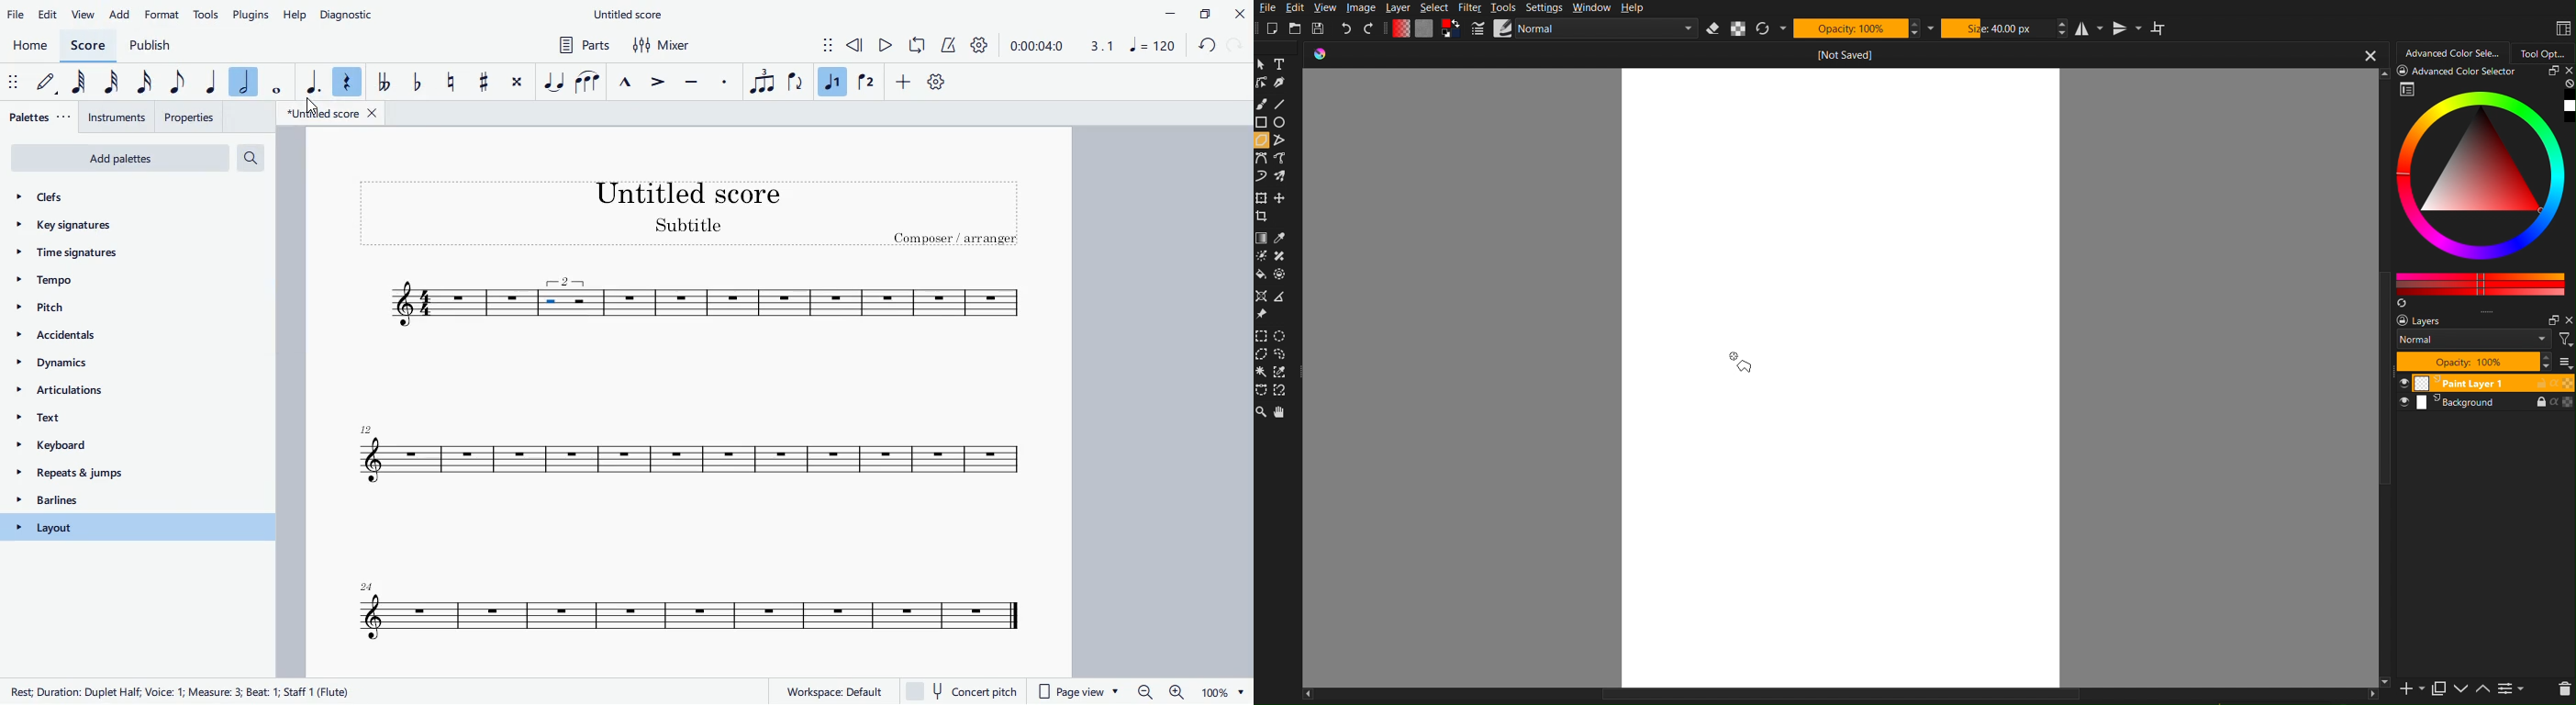  Describe the element at coordinates (1287, 84) in the screenshot. I see `calligraphy` at that location.